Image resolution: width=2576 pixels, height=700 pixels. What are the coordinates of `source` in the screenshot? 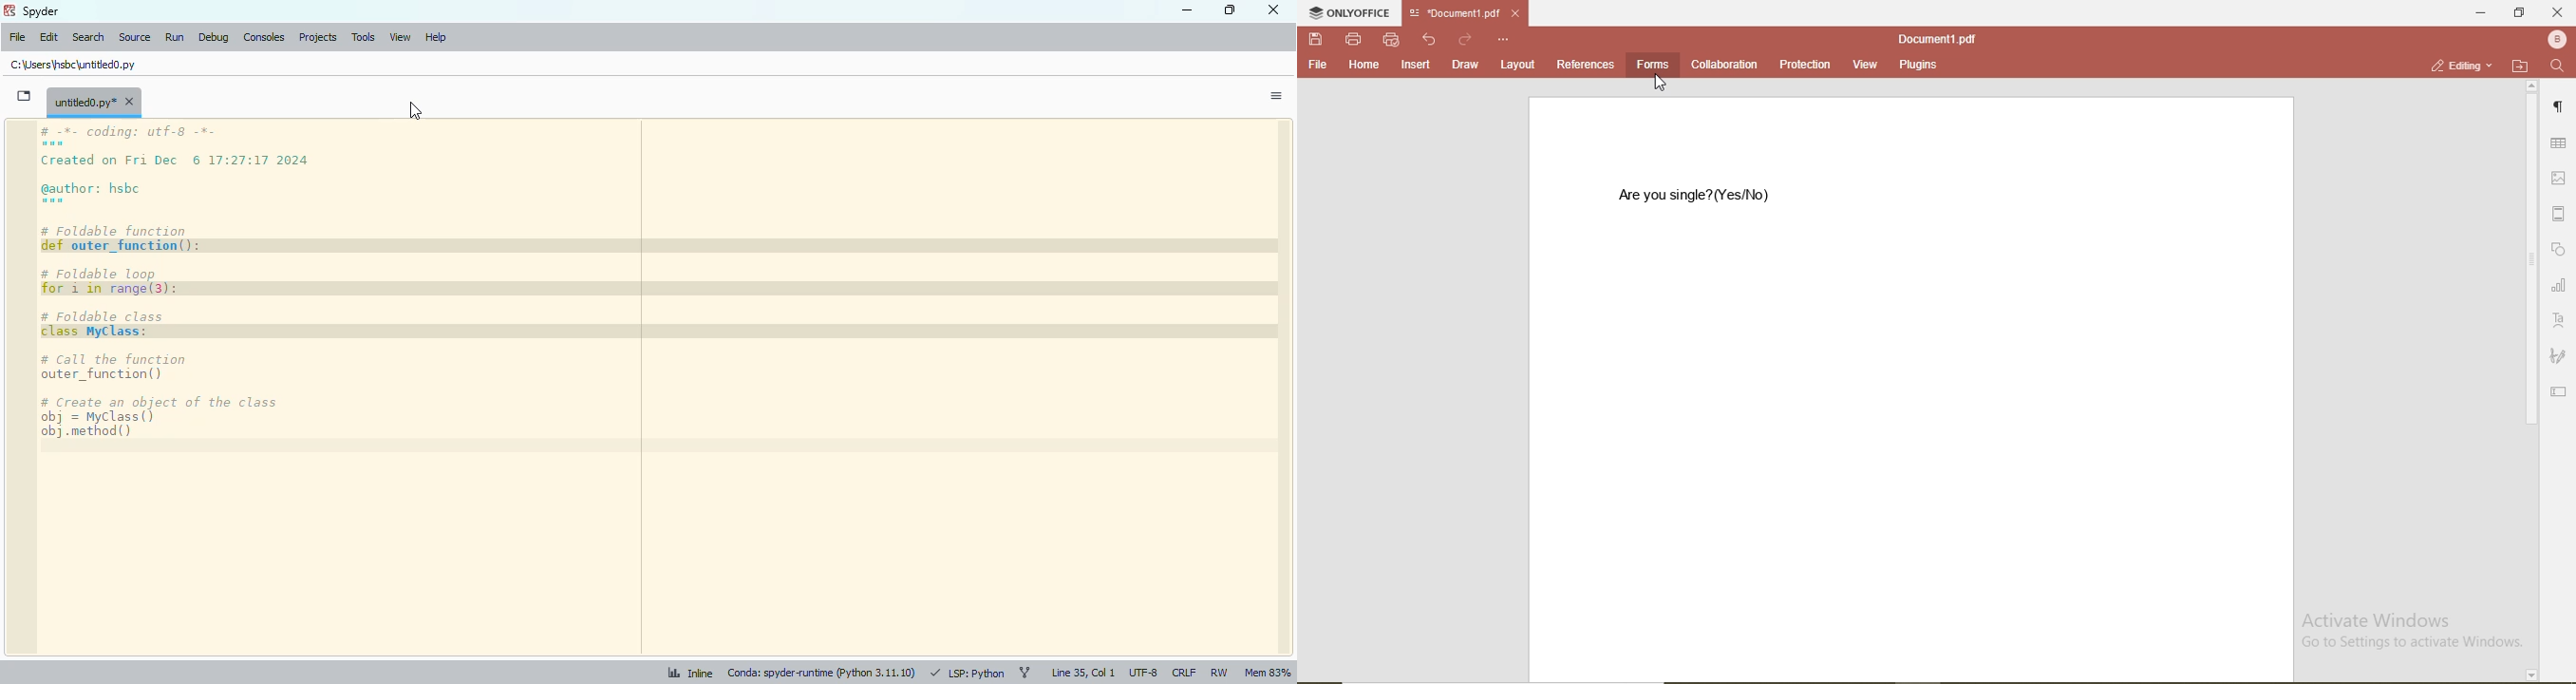 It's located at (133, 37).